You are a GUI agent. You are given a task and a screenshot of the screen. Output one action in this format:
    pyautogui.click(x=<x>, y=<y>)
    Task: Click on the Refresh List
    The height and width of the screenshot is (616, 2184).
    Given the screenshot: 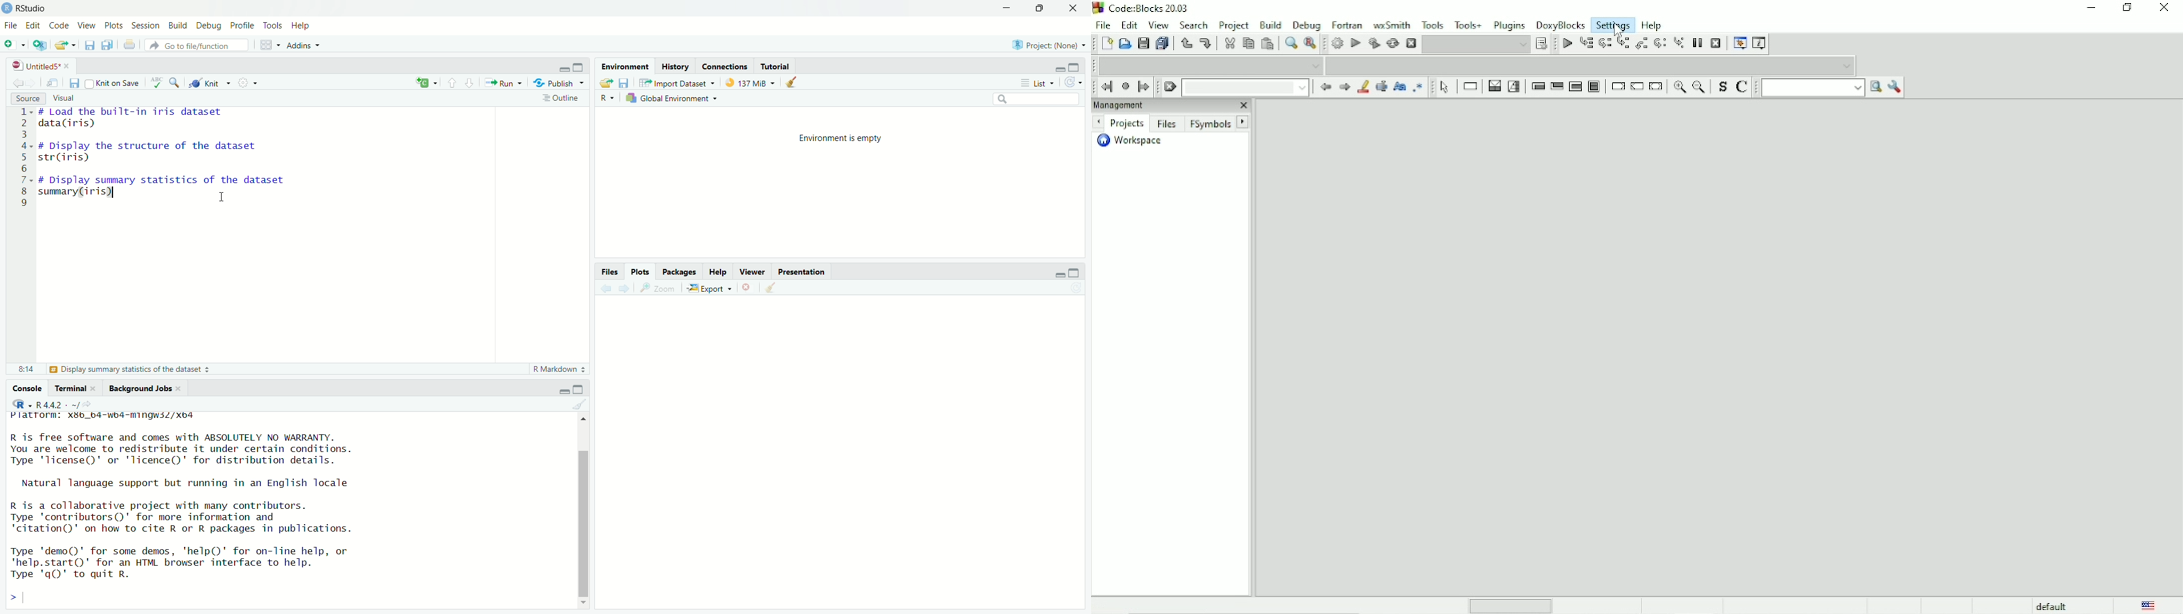 What is the action you would take?
    pyautogui.click(x=1076, y=288)
    